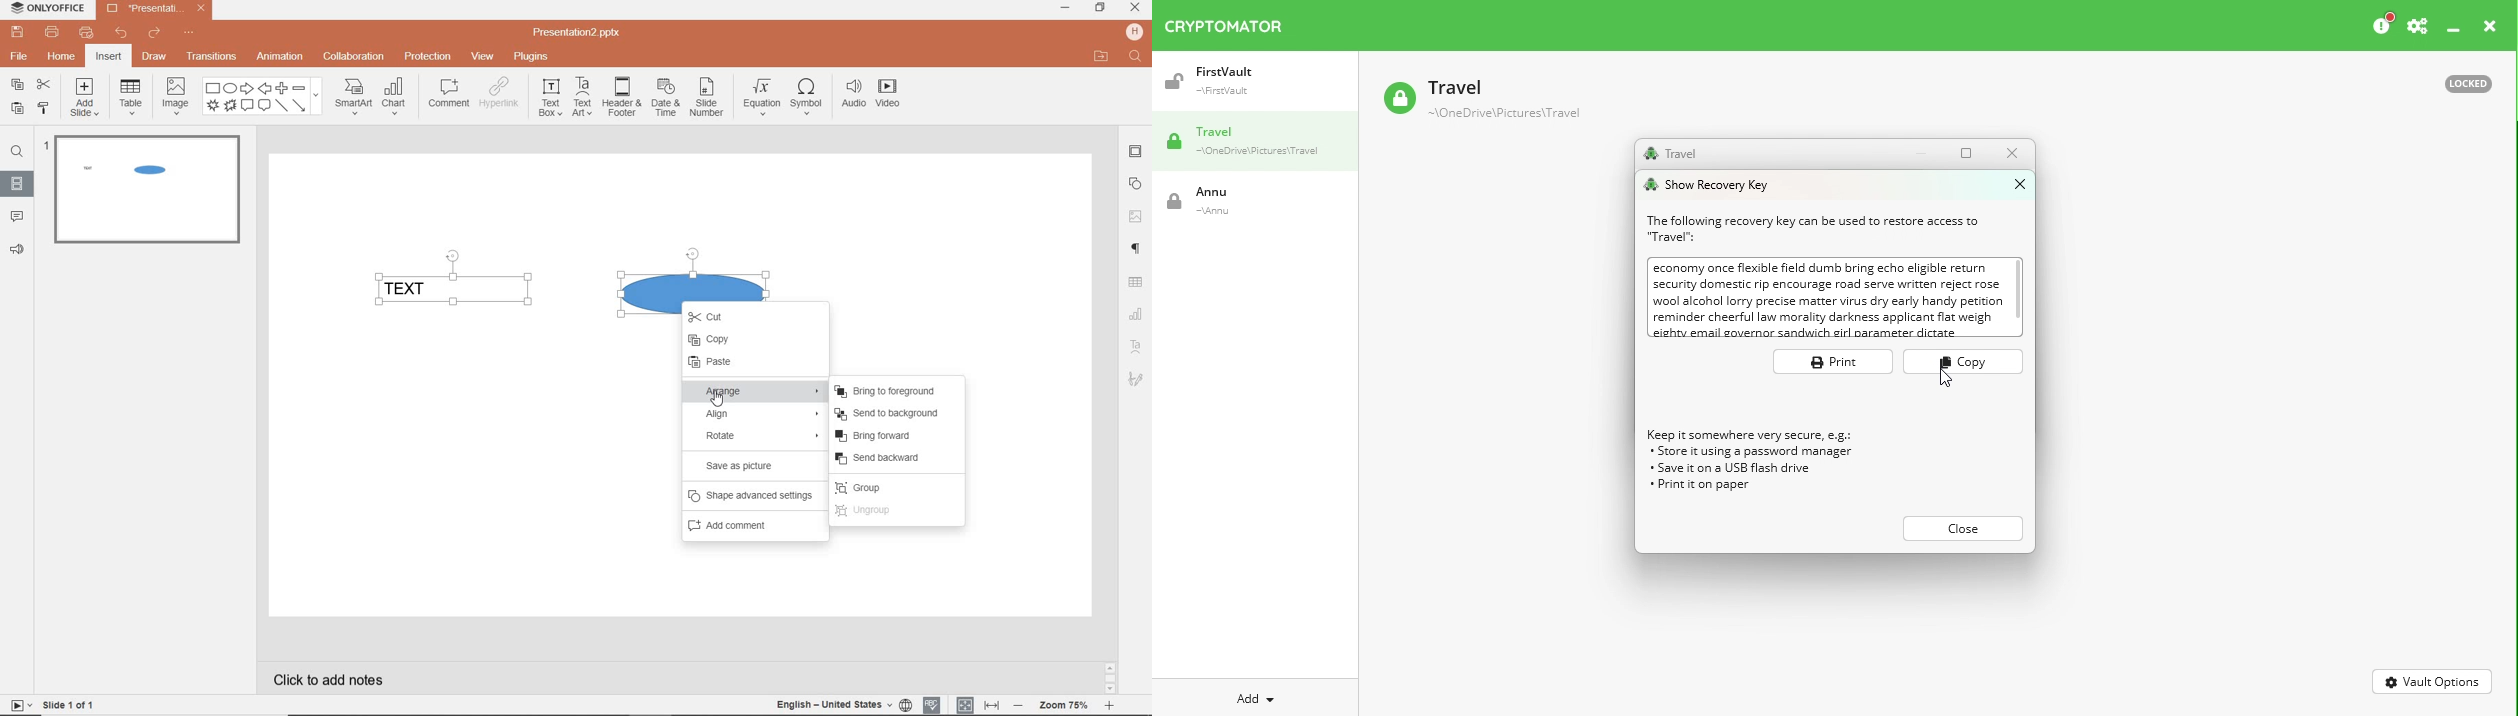 The height and width of the screenshot is (728, 2520). Describe the element at coordinates (889, 96) in the screenshot. I see `video` at that location.